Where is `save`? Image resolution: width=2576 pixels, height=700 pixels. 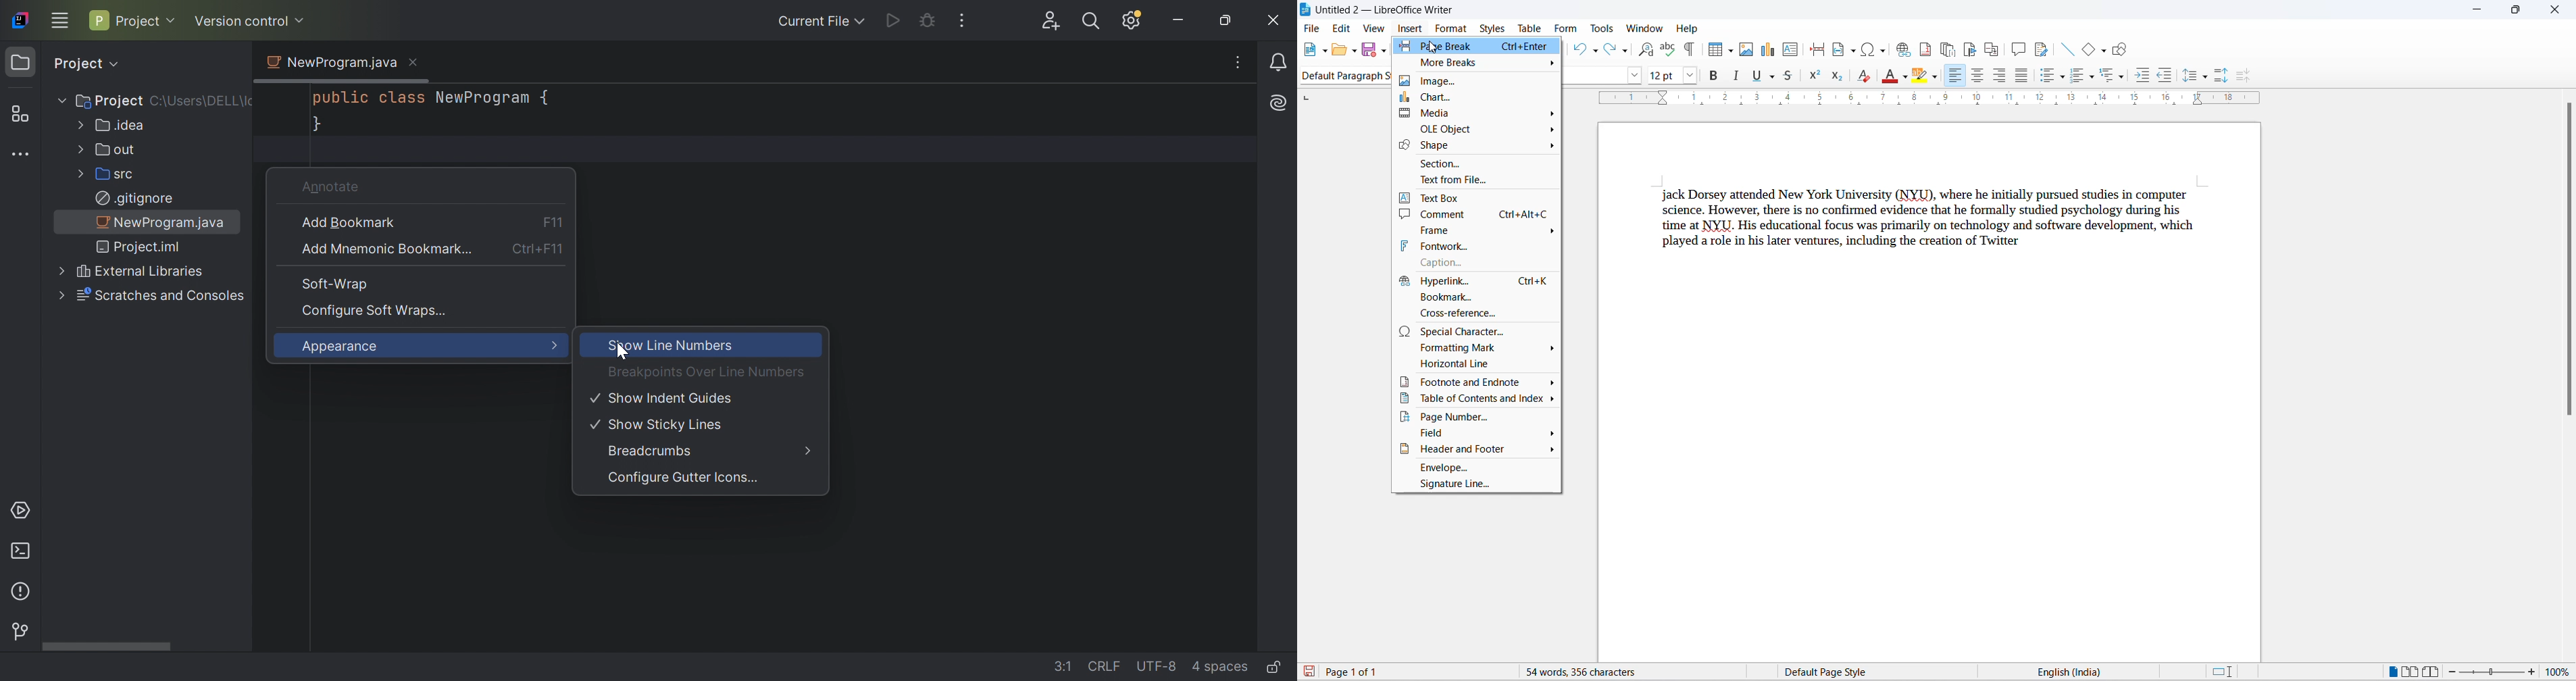 save is located at coordinates (1369, 51).